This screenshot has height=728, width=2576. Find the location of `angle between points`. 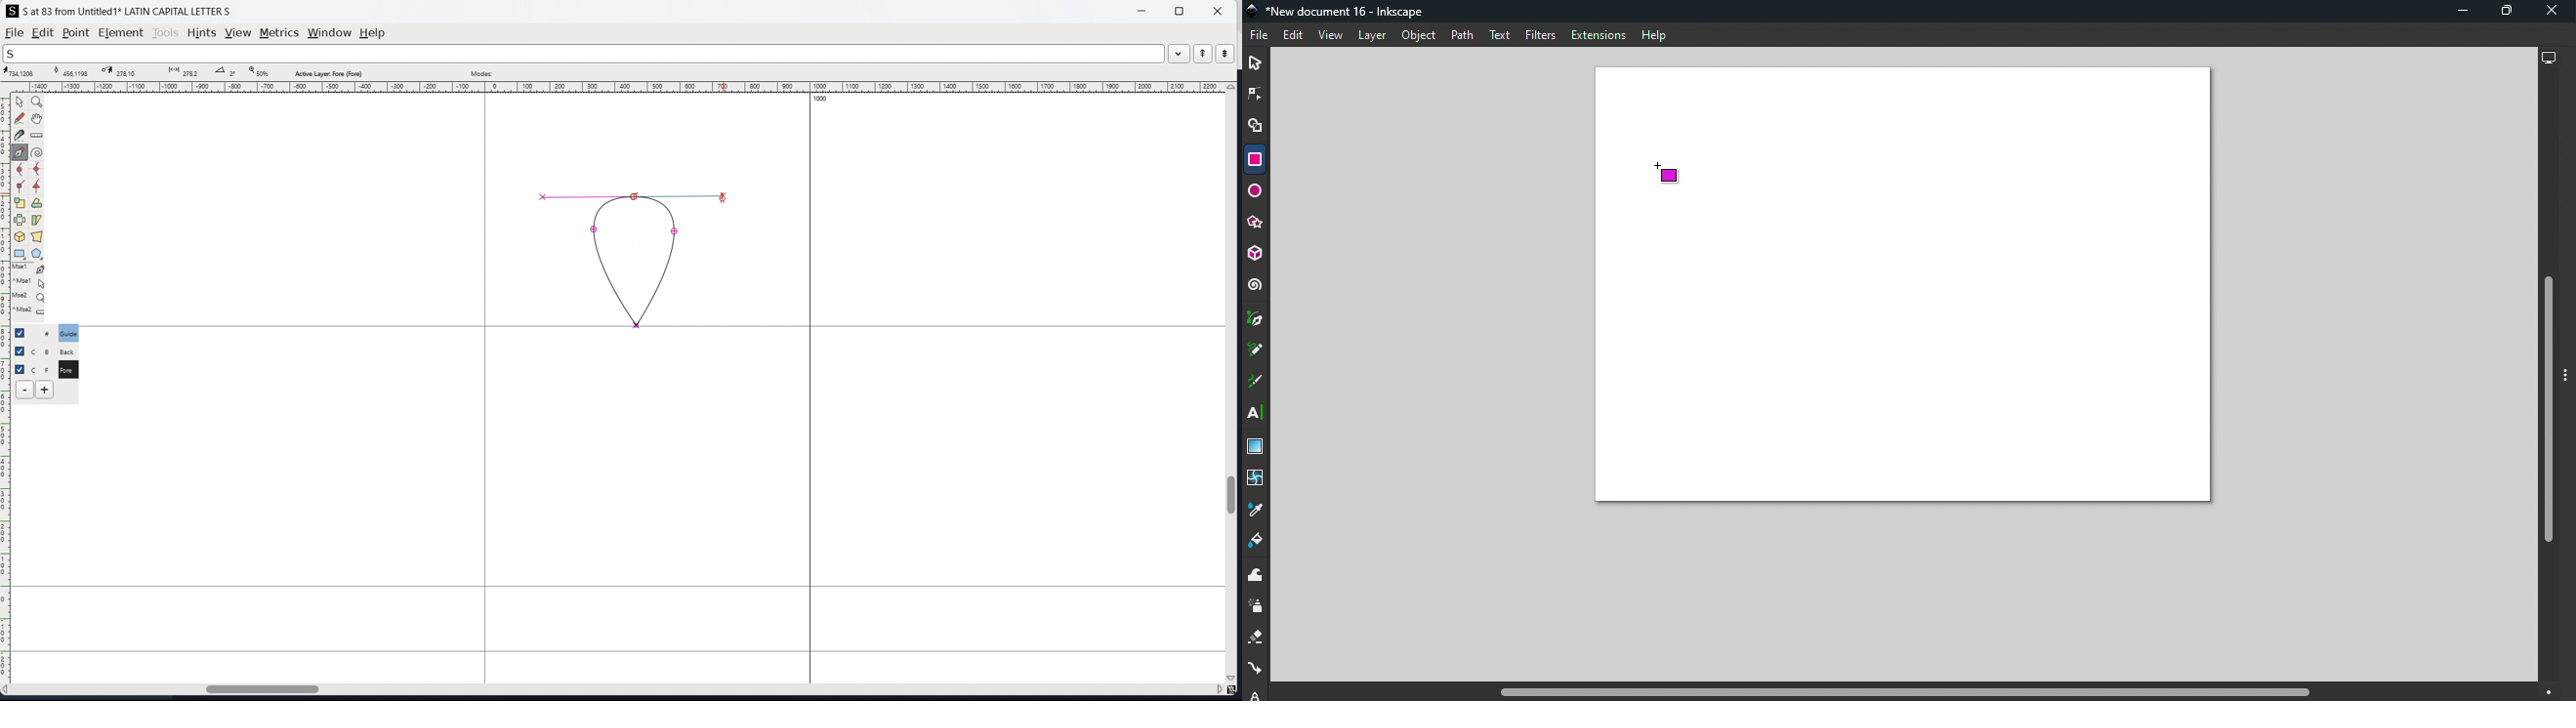

angle between points is located at coordinates (227, 71).